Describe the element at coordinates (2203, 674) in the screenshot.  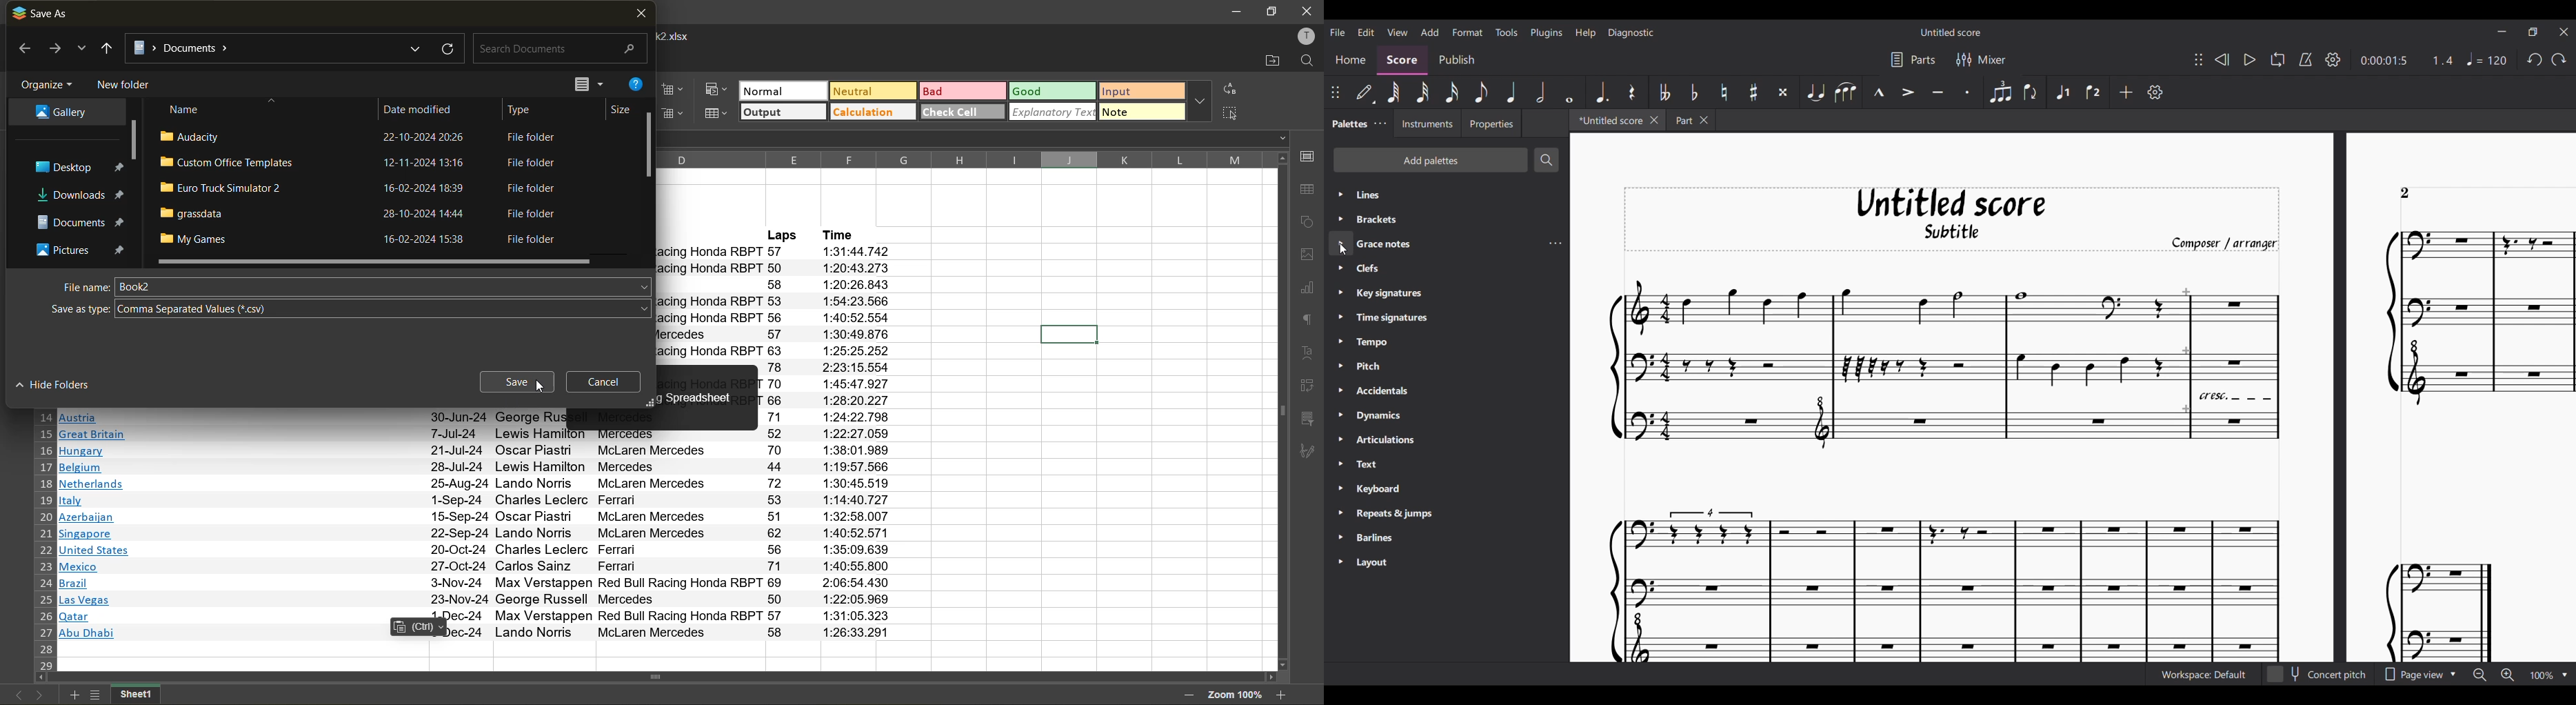
I see `Current workspace setting` at that location.